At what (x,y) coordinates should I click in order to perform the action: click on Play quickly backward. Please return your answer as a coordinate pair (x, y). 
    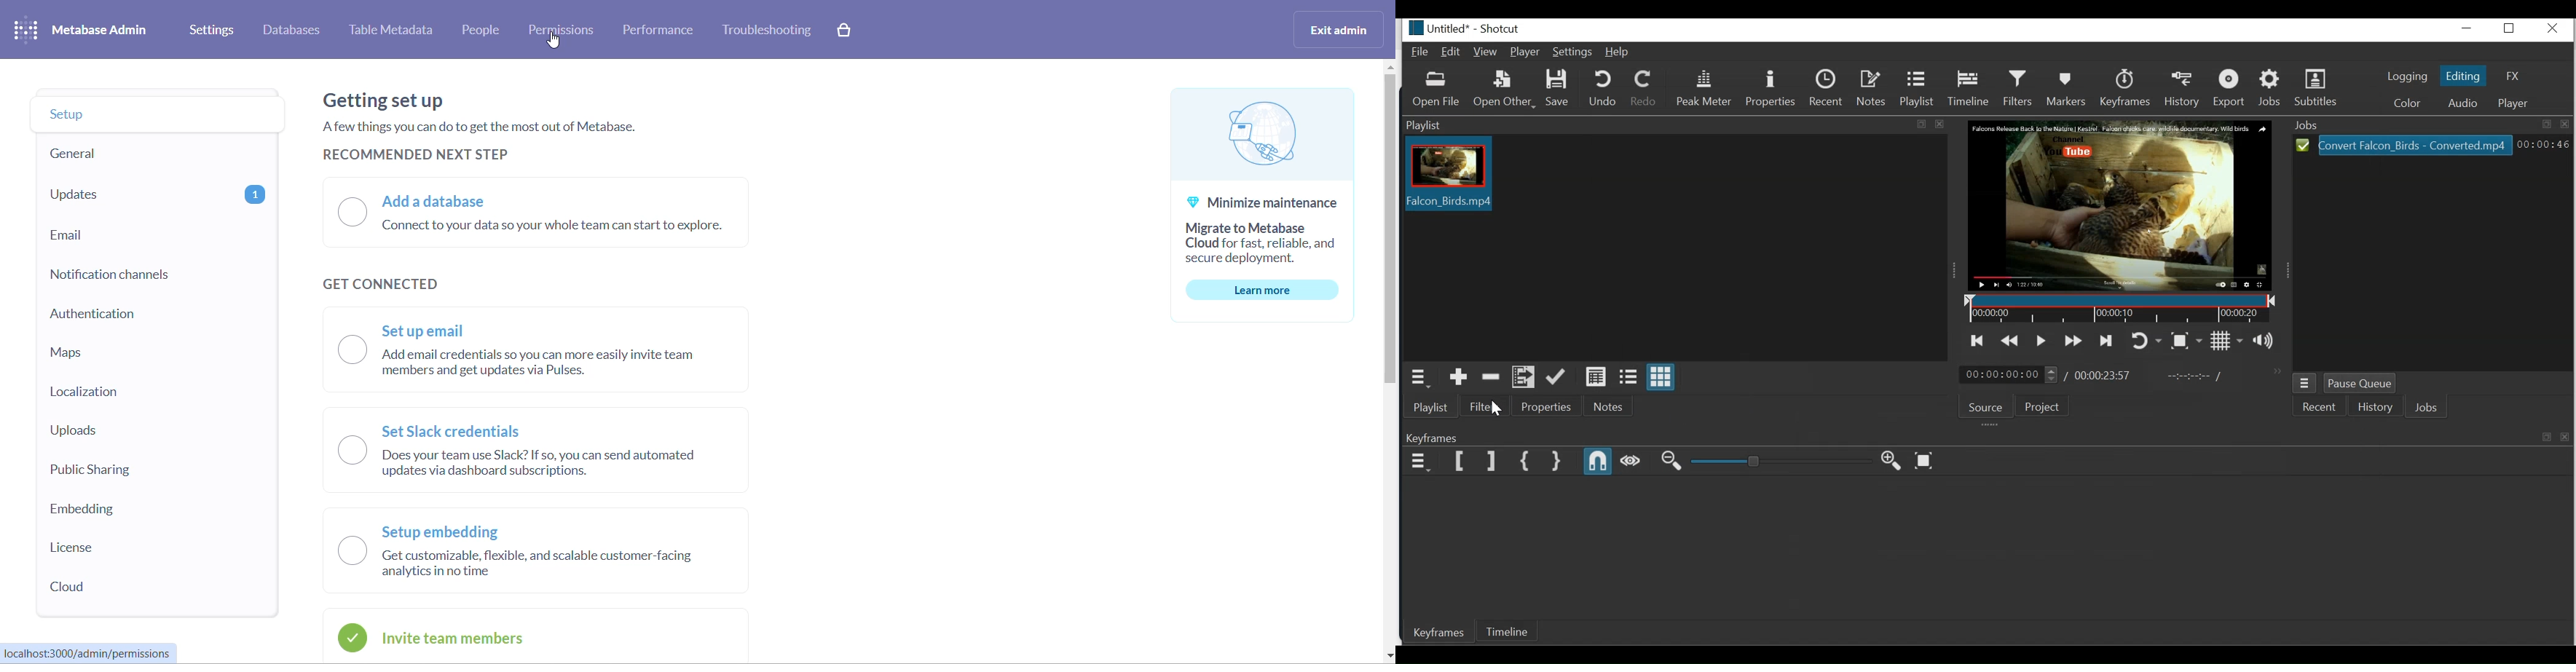
    Looking at the image, I should click on (2009, 341).